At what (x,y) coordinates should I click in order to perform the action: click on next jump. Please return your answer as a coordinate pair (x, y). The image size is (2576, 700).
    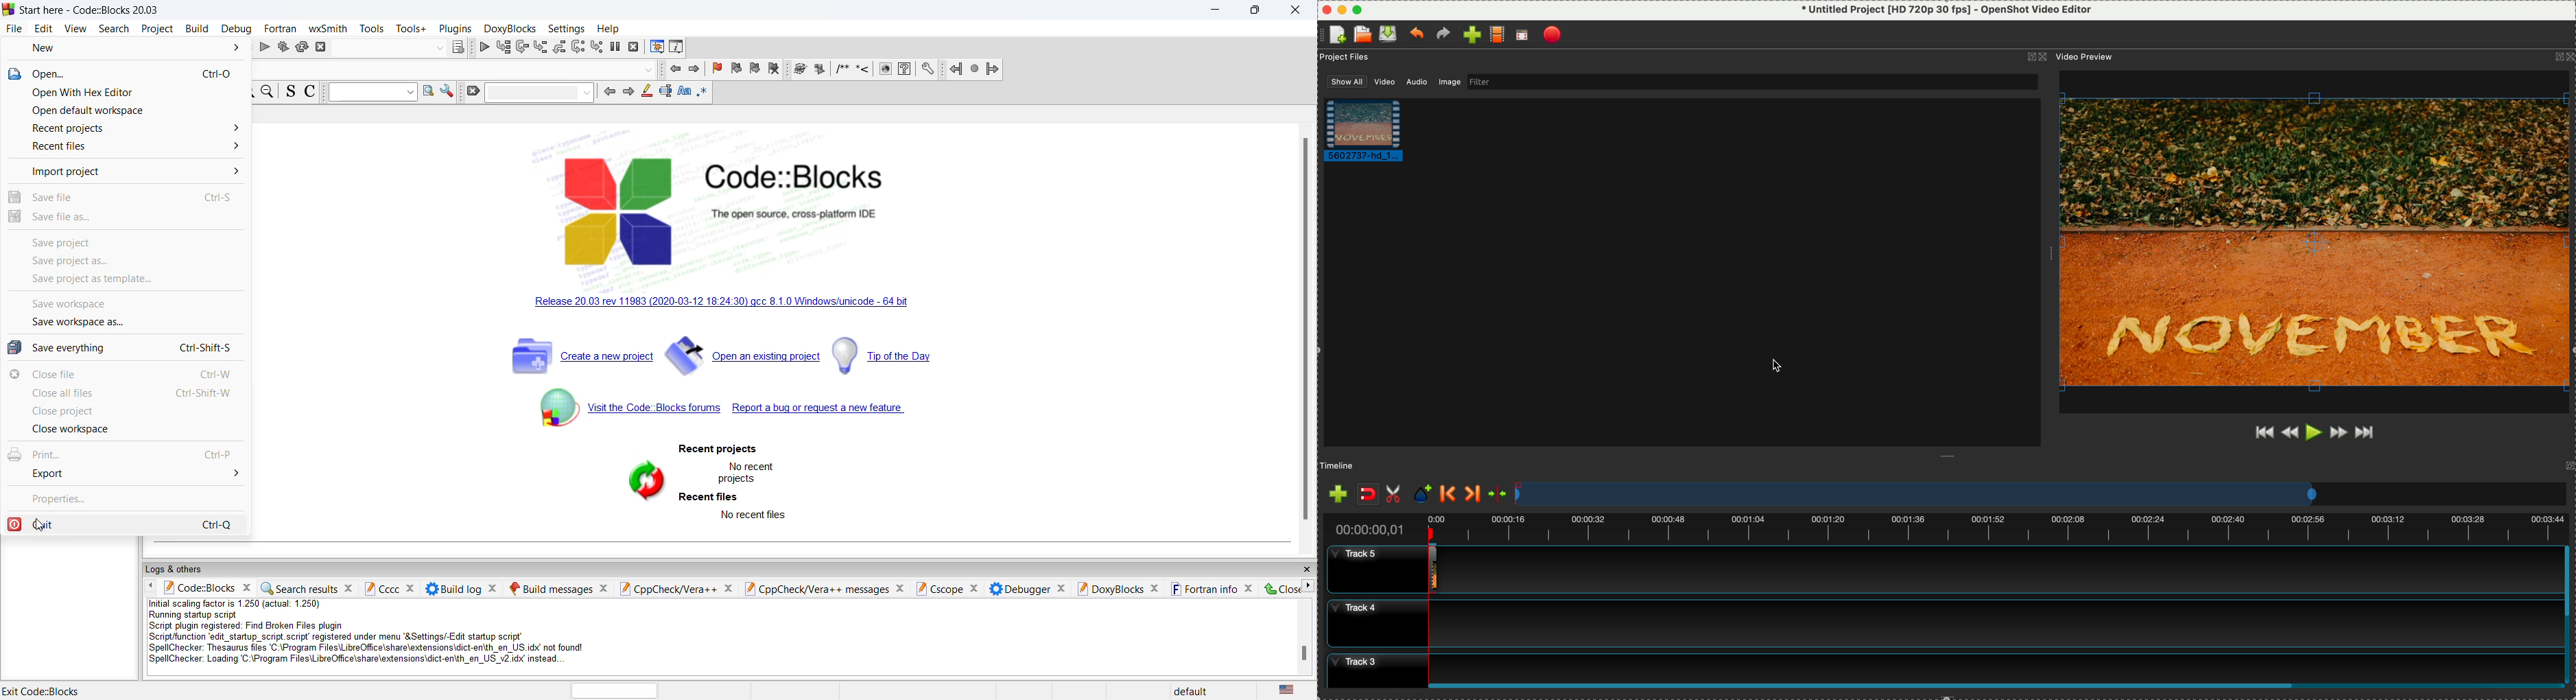
    Looking at the image, I should click on (972, 70).